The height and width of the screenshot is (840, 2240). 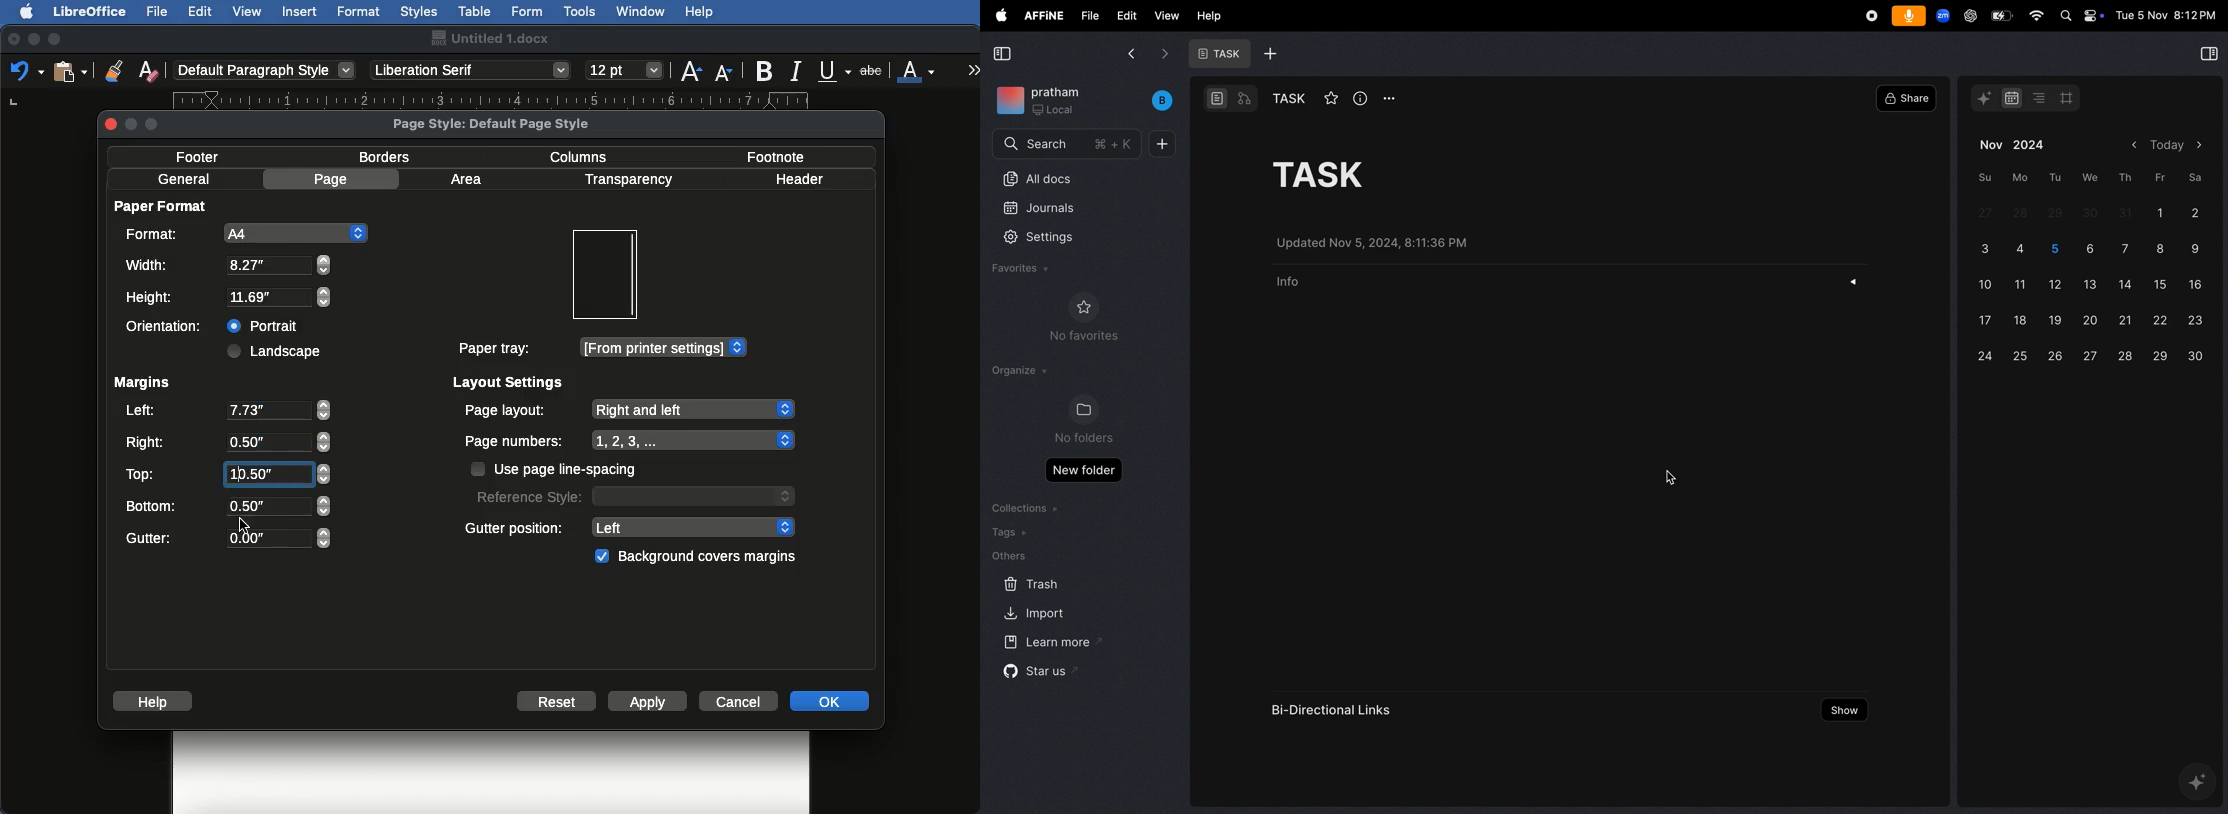 What do you see at coordinates (1013, 533) in the screenshot?
I see `tags` at bounding box center [1013, 533].